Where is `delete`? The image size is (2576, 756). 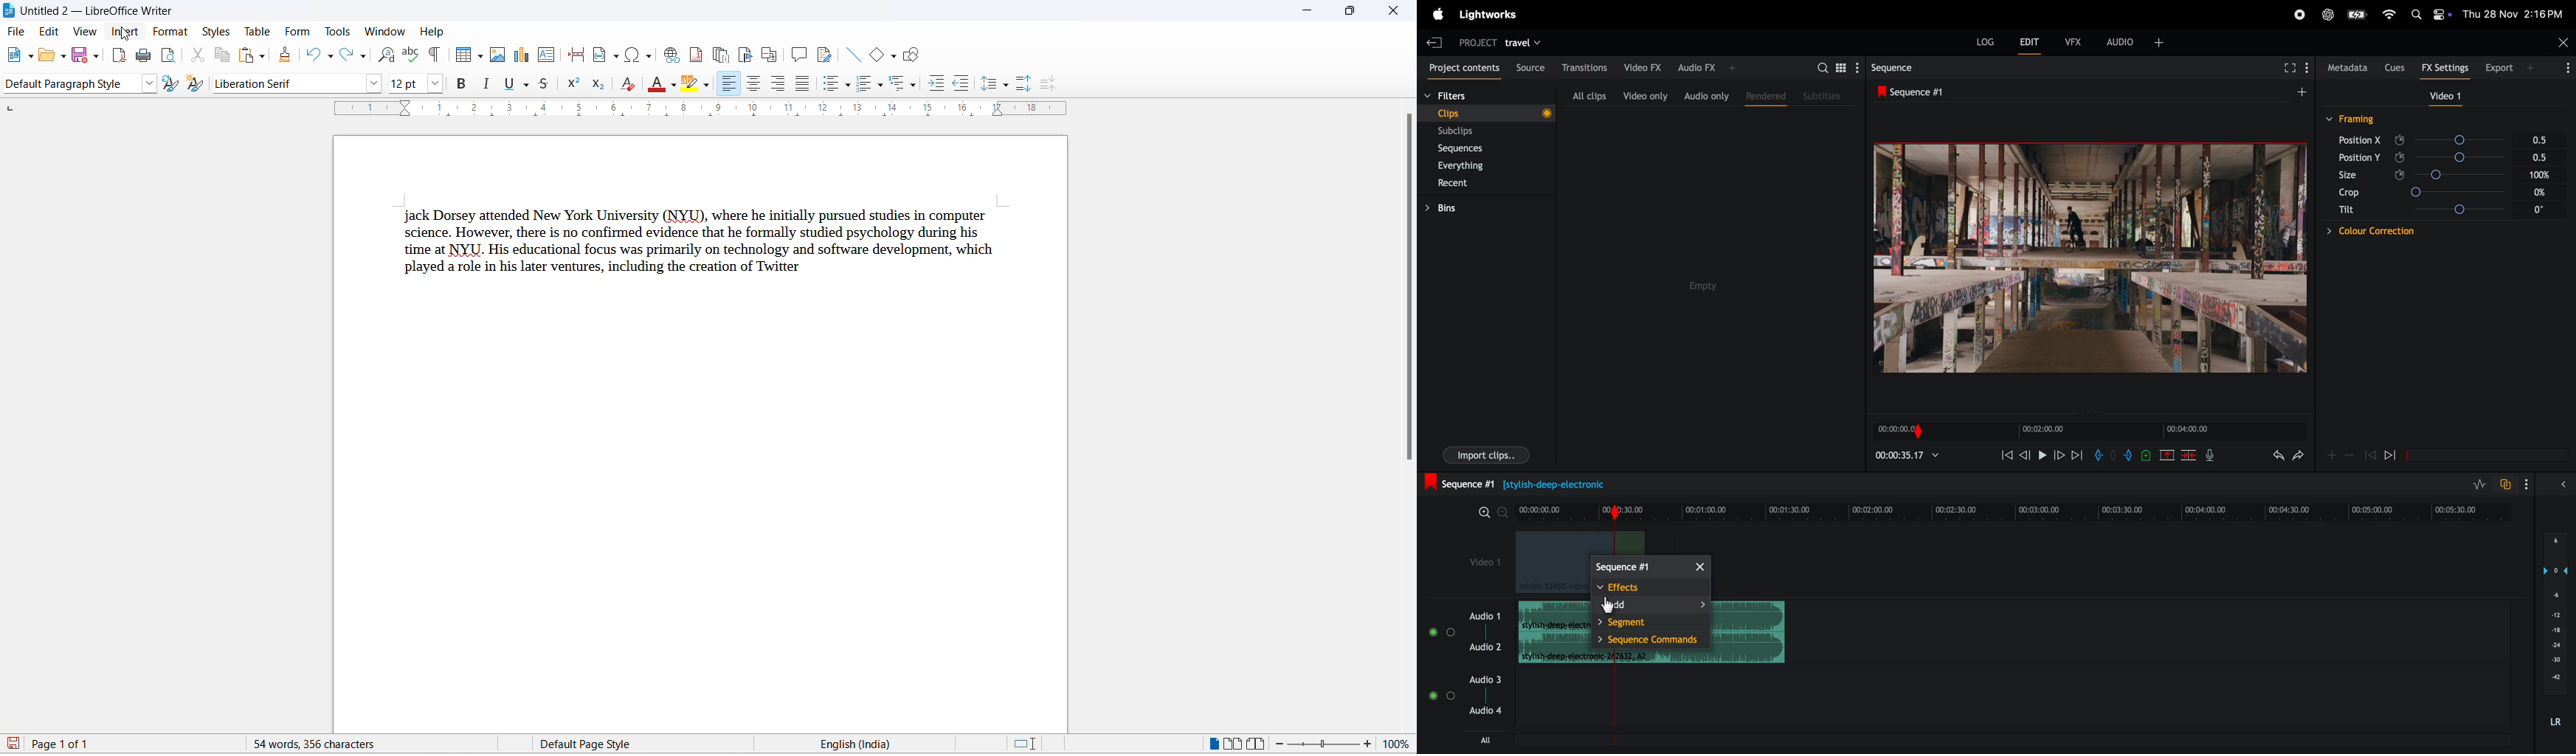
delete is located at coordinates (2189, 455).